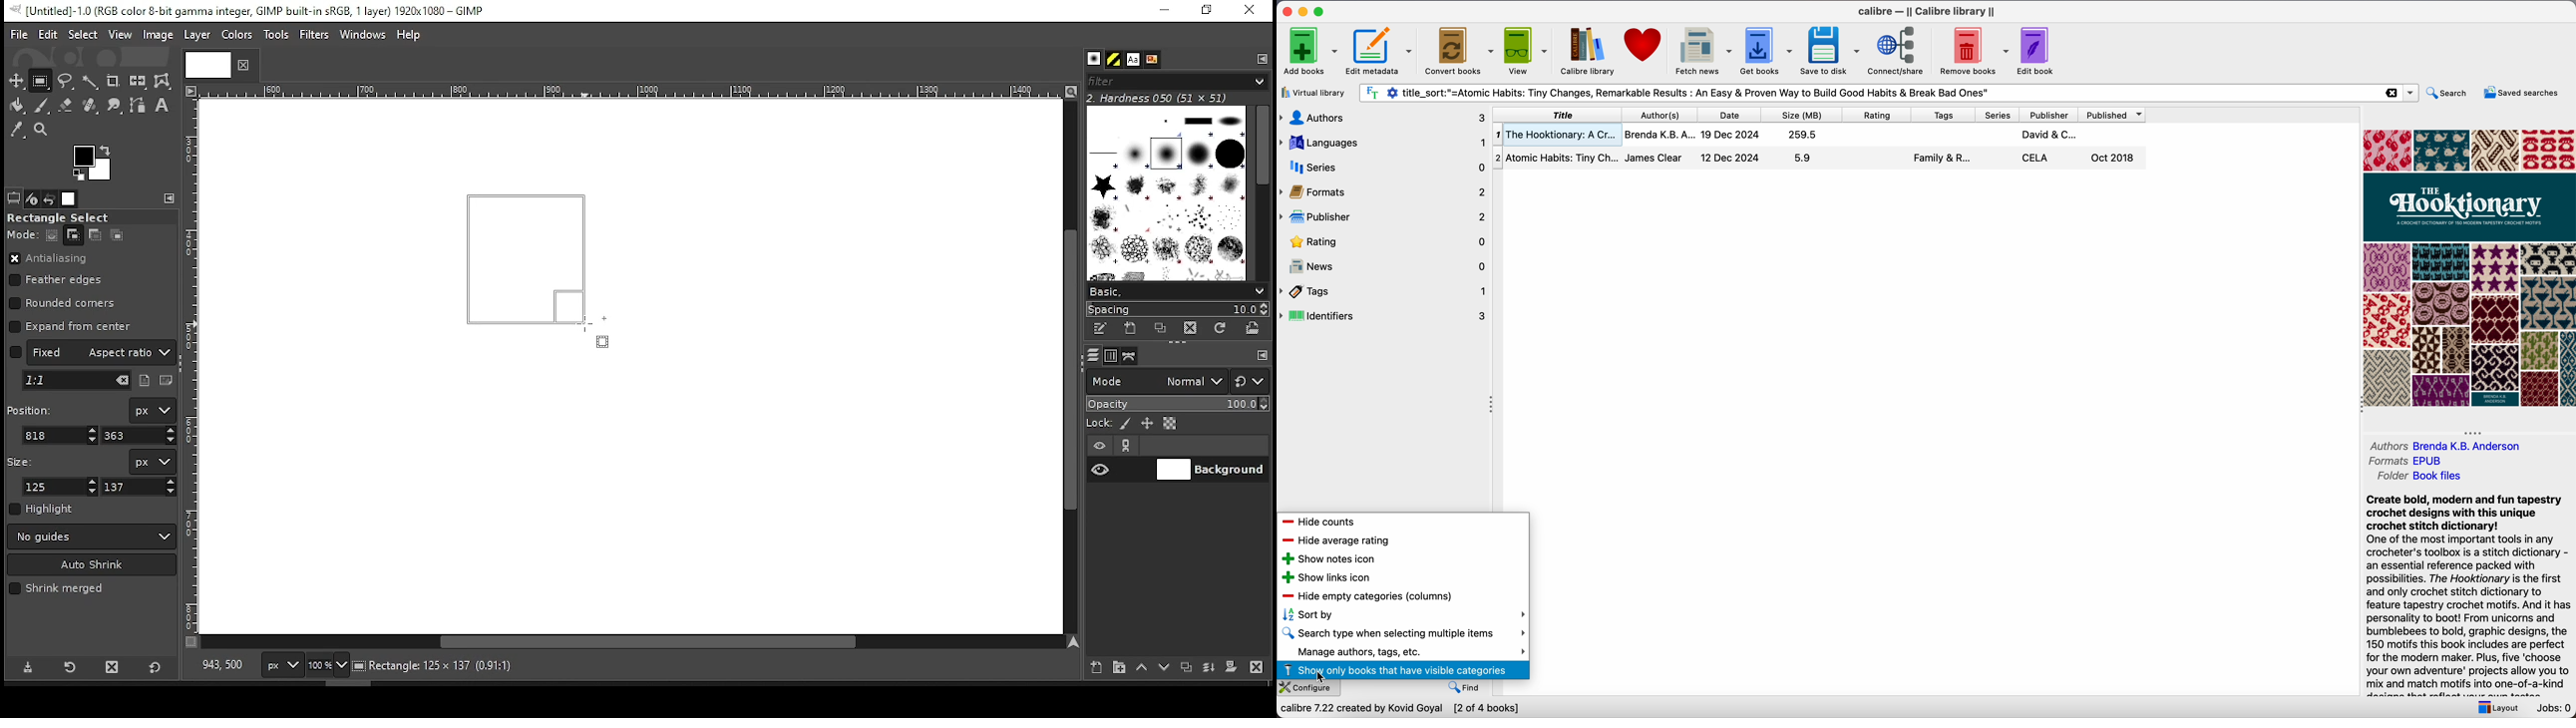 Image resolution: width=2576 pixels, height=728 pixels. I want to click on background (28.0mb), so click(489, 666).